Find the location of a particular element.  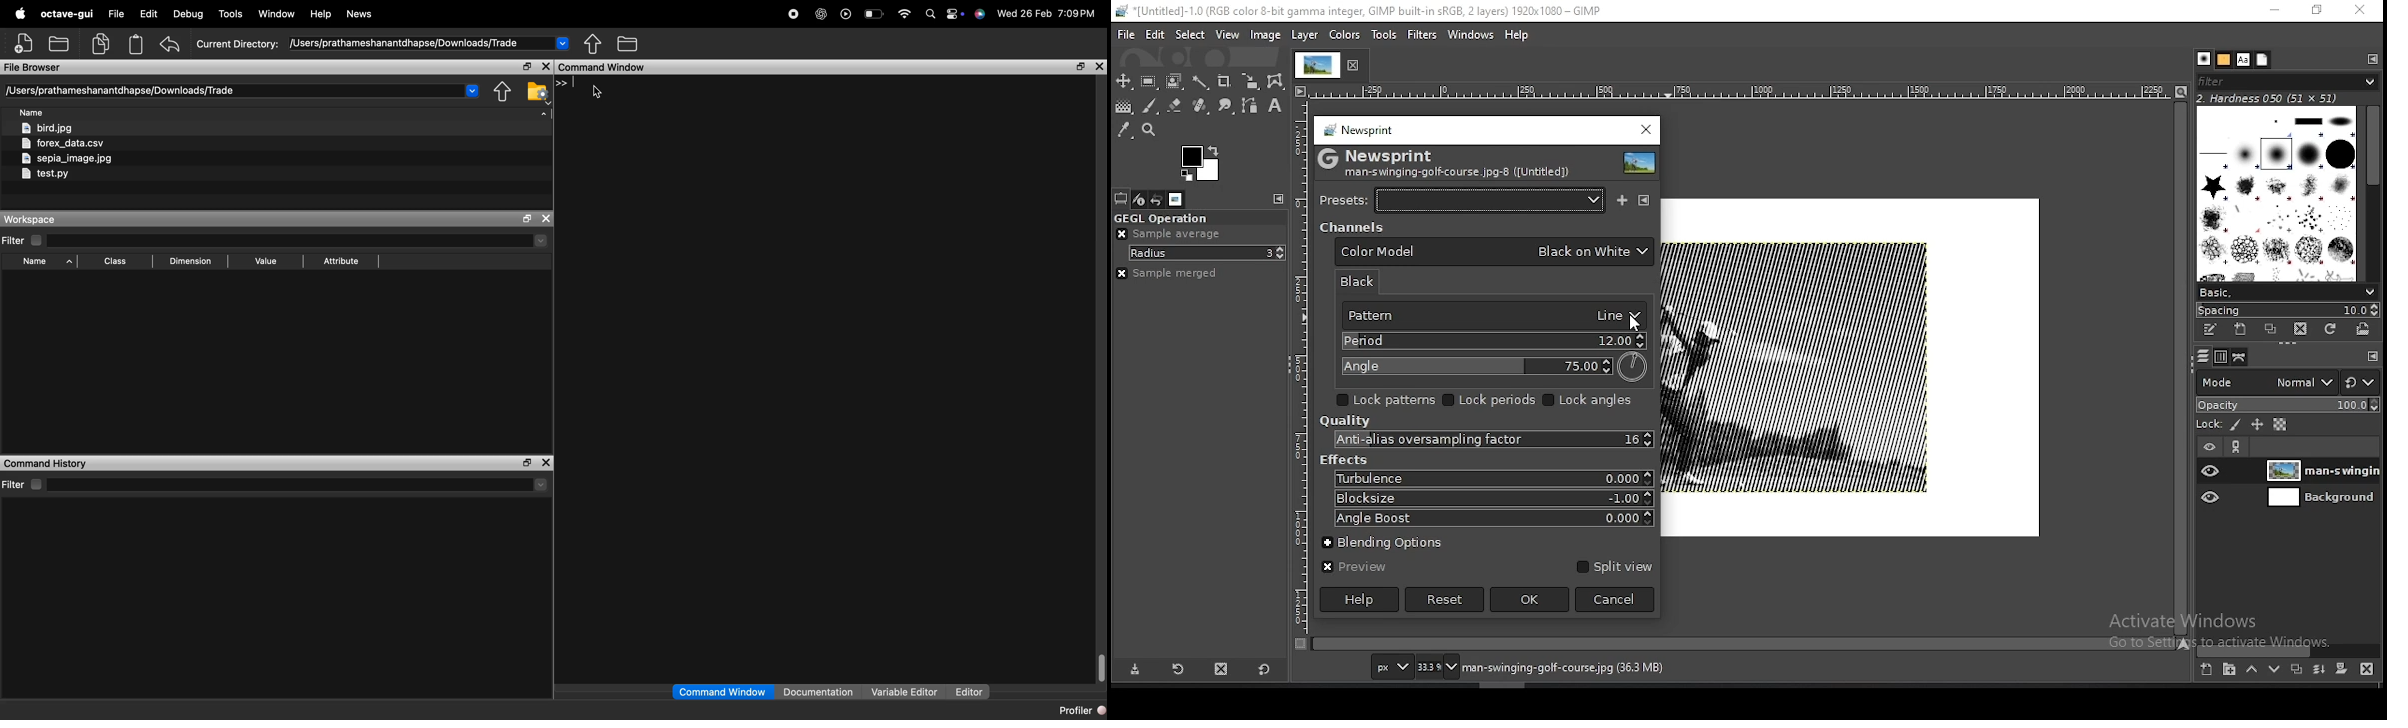

brush presets is located at coordinates (2284, 291).